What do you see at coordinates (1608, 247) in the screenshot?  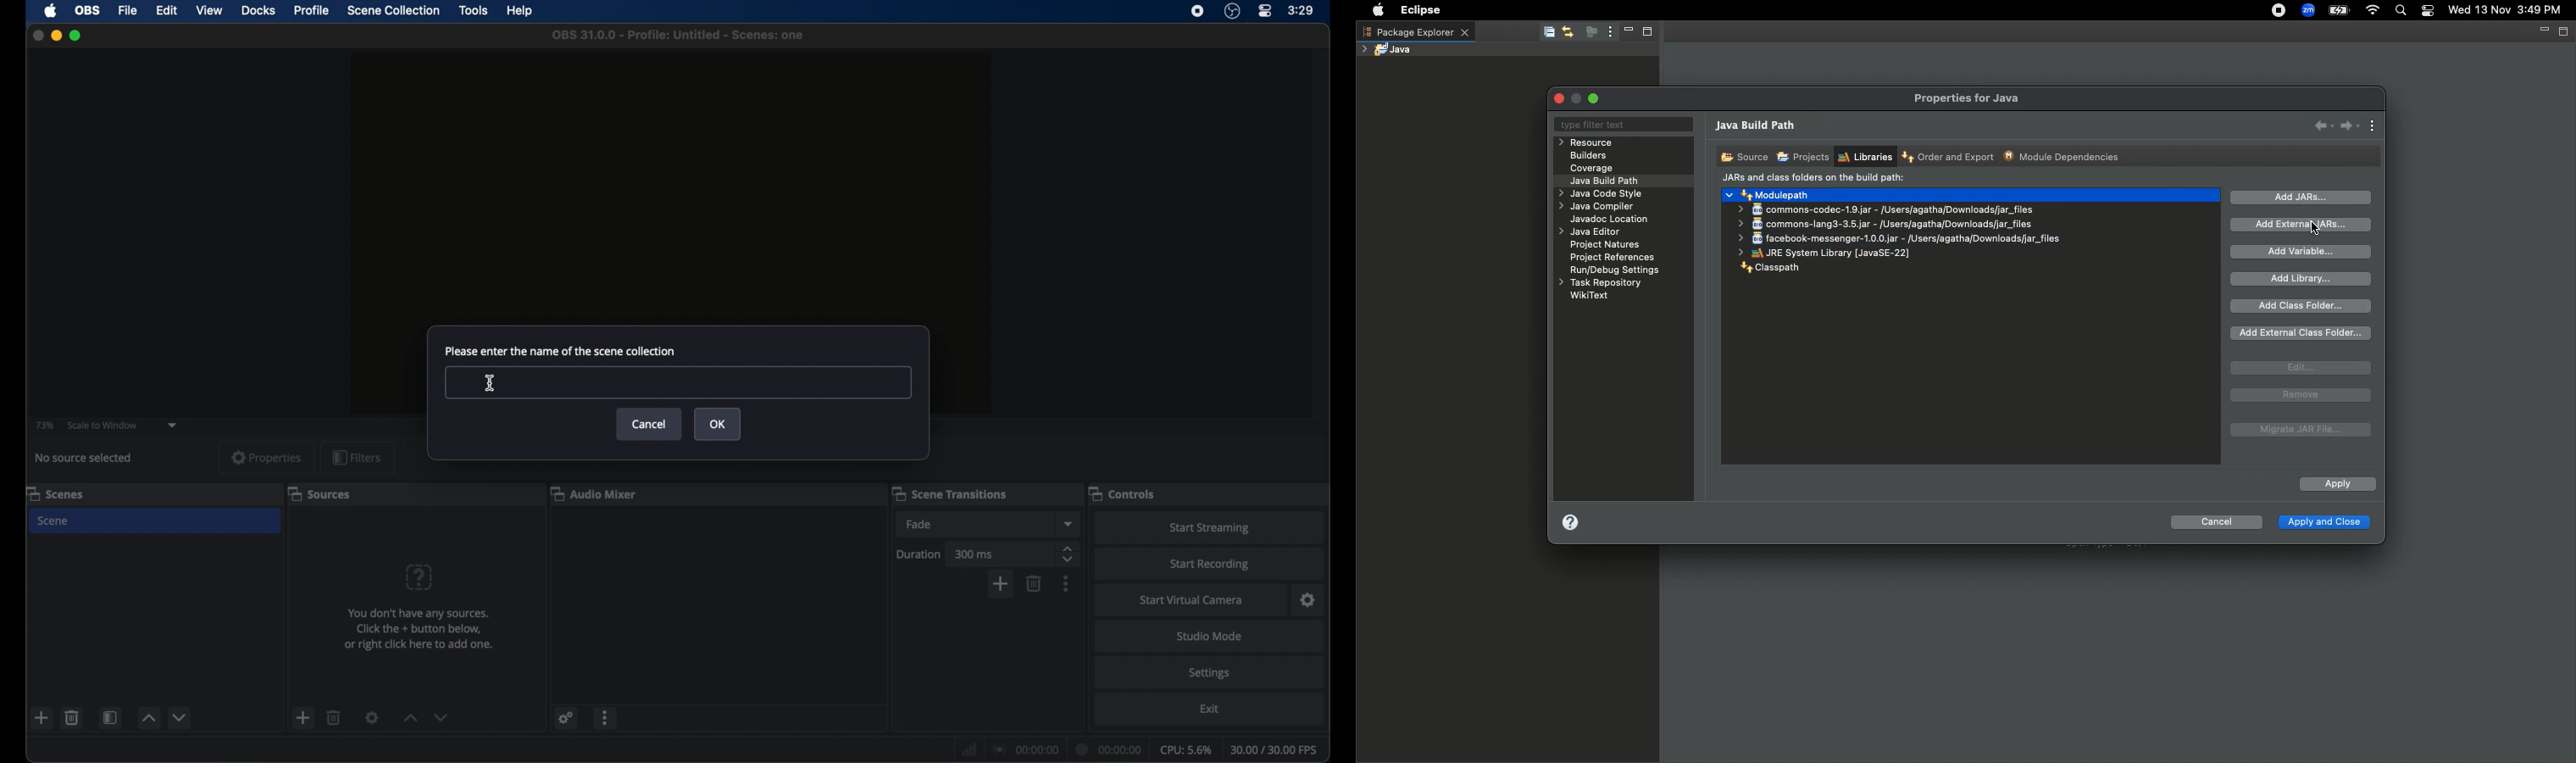 I see `Project natures` at bounding box center [1608, 247].